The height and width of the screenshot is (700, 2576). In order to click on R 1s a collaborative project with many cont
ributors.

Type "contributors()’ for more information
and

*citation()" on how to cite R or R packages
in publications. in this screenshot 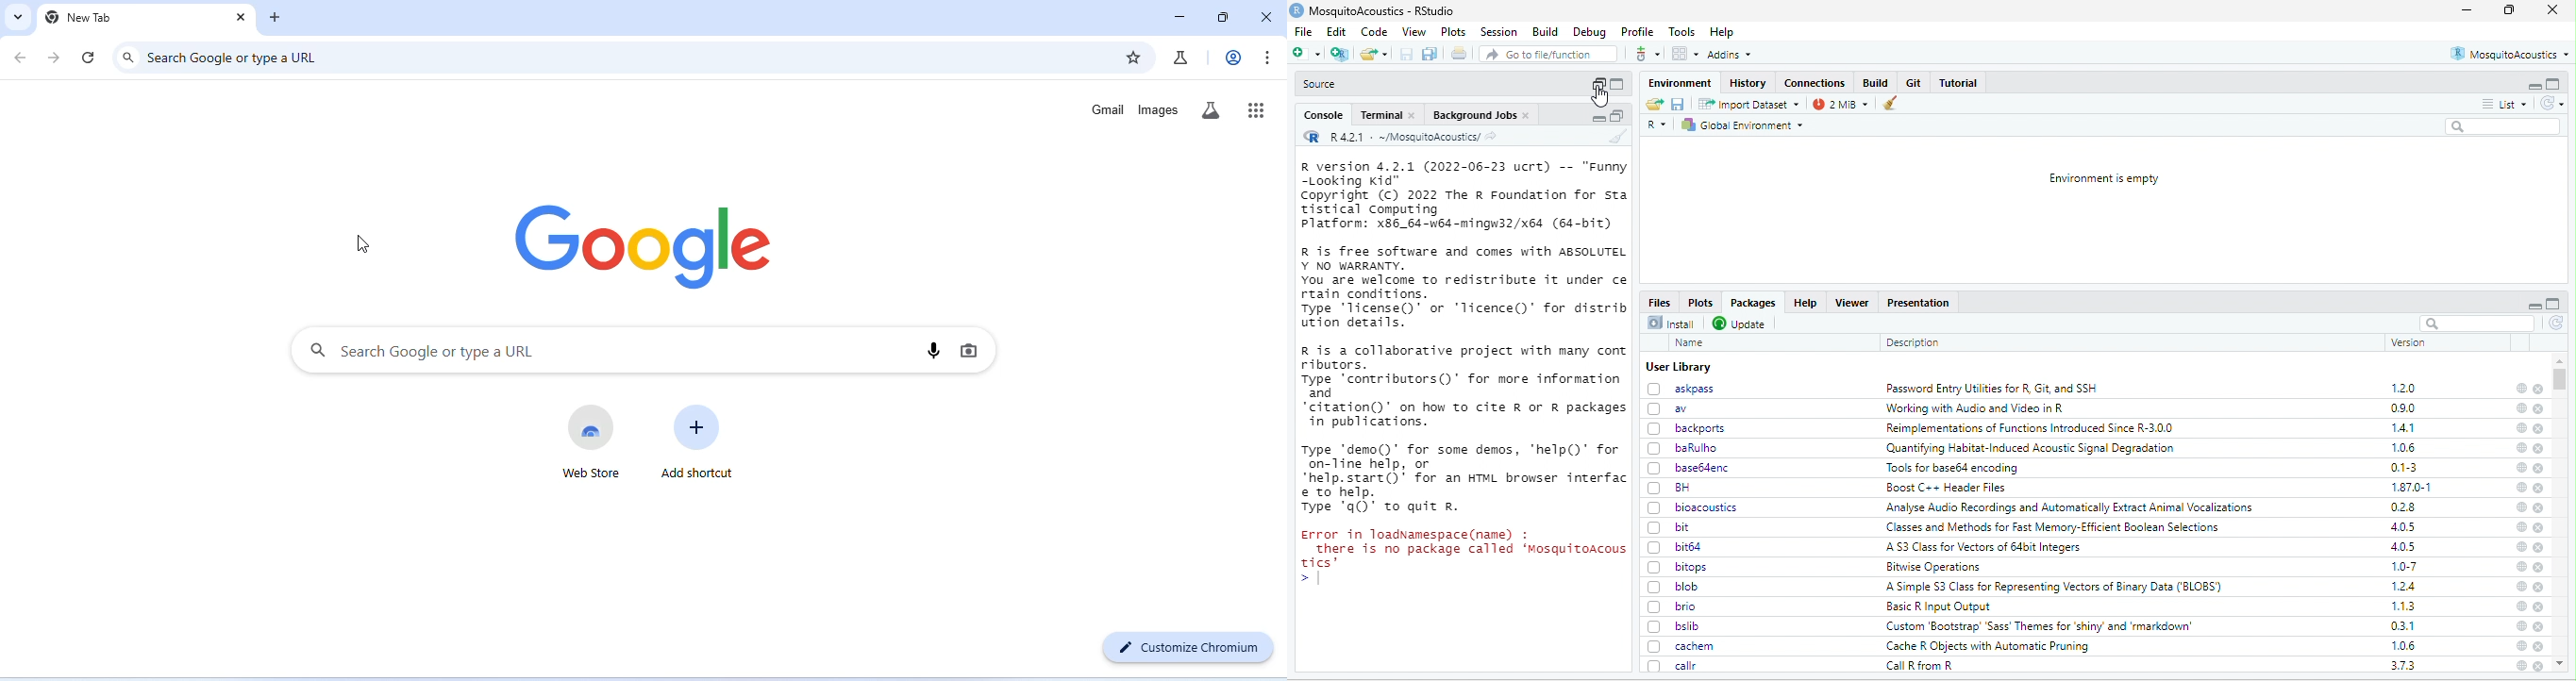, I will do `click(1465, 387)`.